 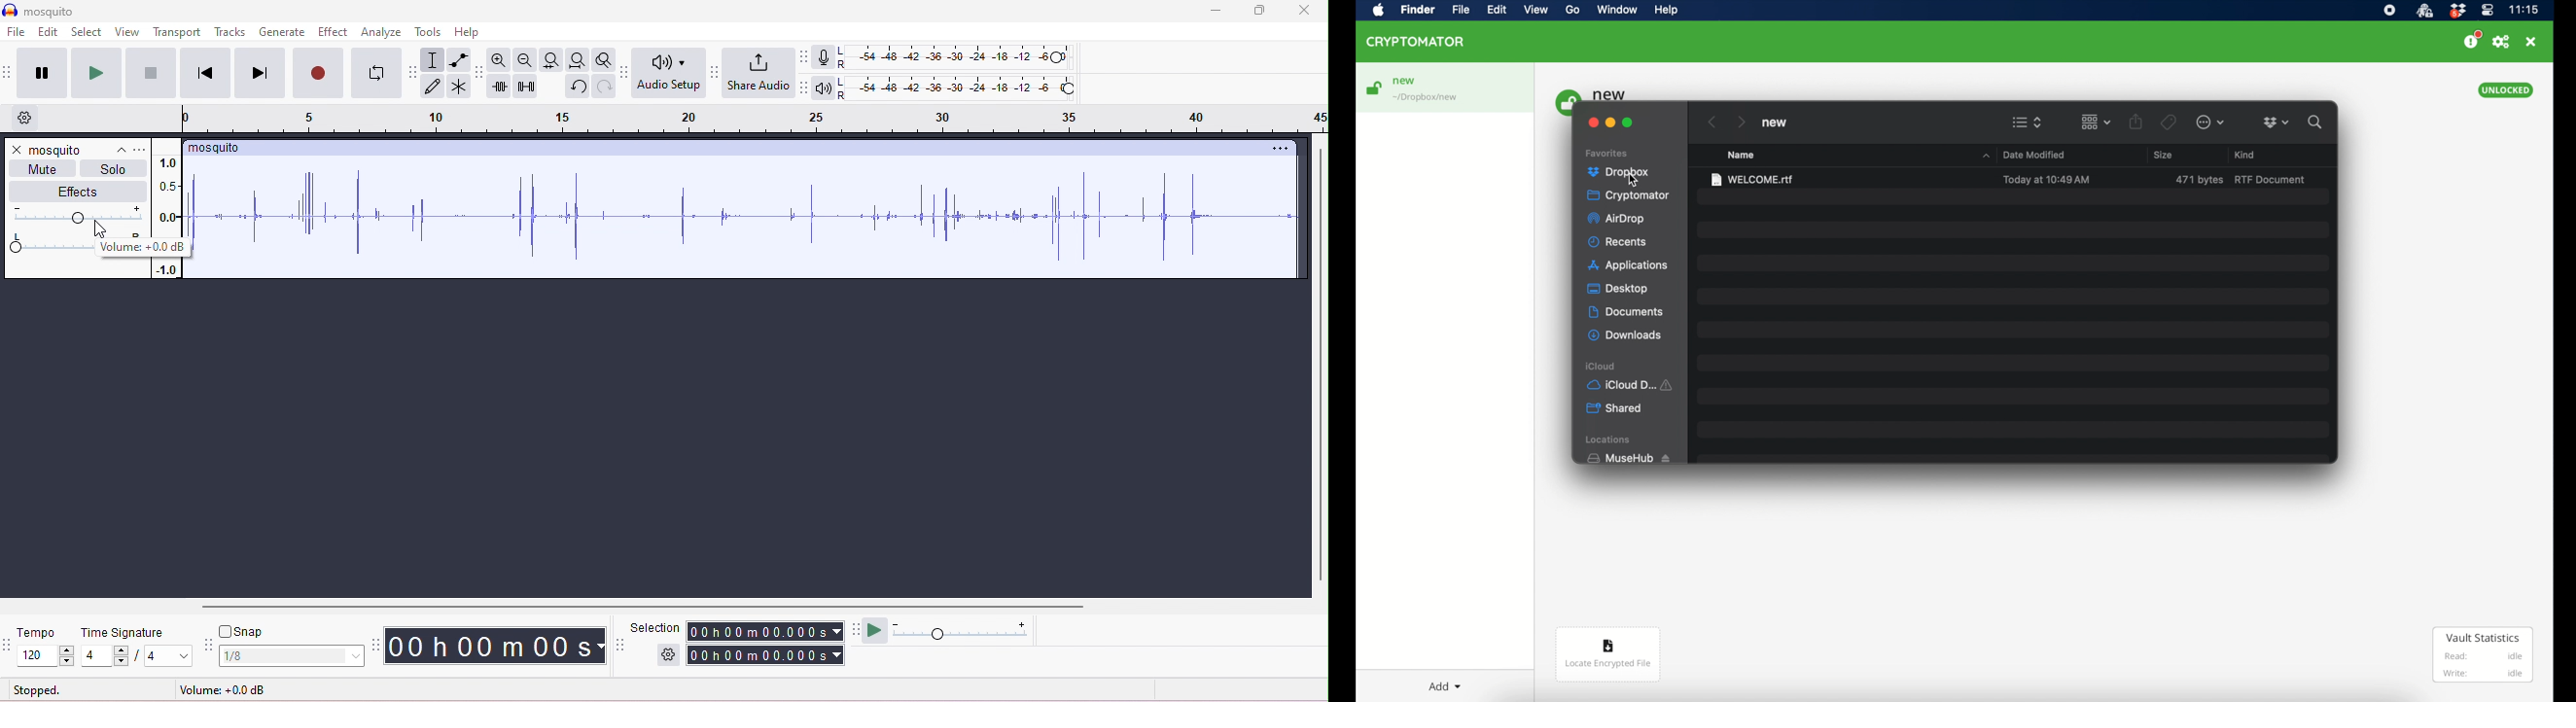 What do you see at coordinates (123, 632) in the screenshot?
I see `time signature` at bounding box center [123, 632].